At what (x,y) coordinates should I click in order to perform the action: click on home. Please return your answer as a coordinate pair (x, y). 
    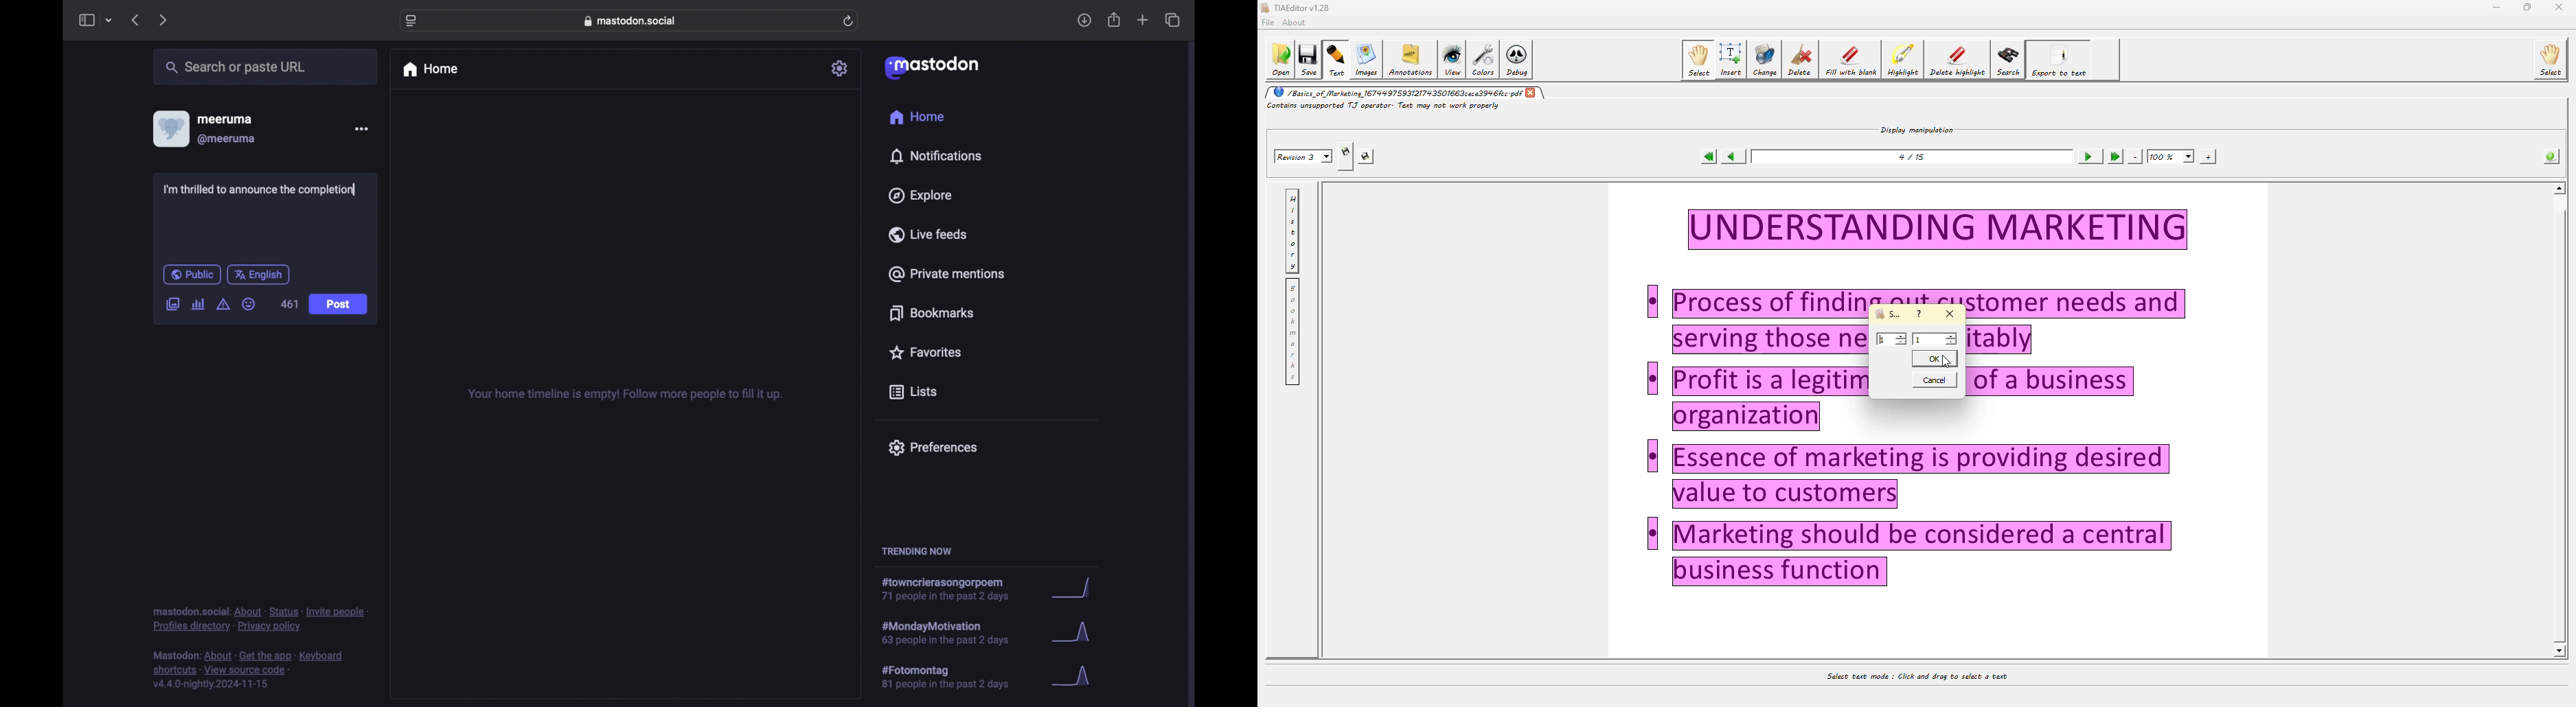
    Looking at the image, I should click on (430, 69).